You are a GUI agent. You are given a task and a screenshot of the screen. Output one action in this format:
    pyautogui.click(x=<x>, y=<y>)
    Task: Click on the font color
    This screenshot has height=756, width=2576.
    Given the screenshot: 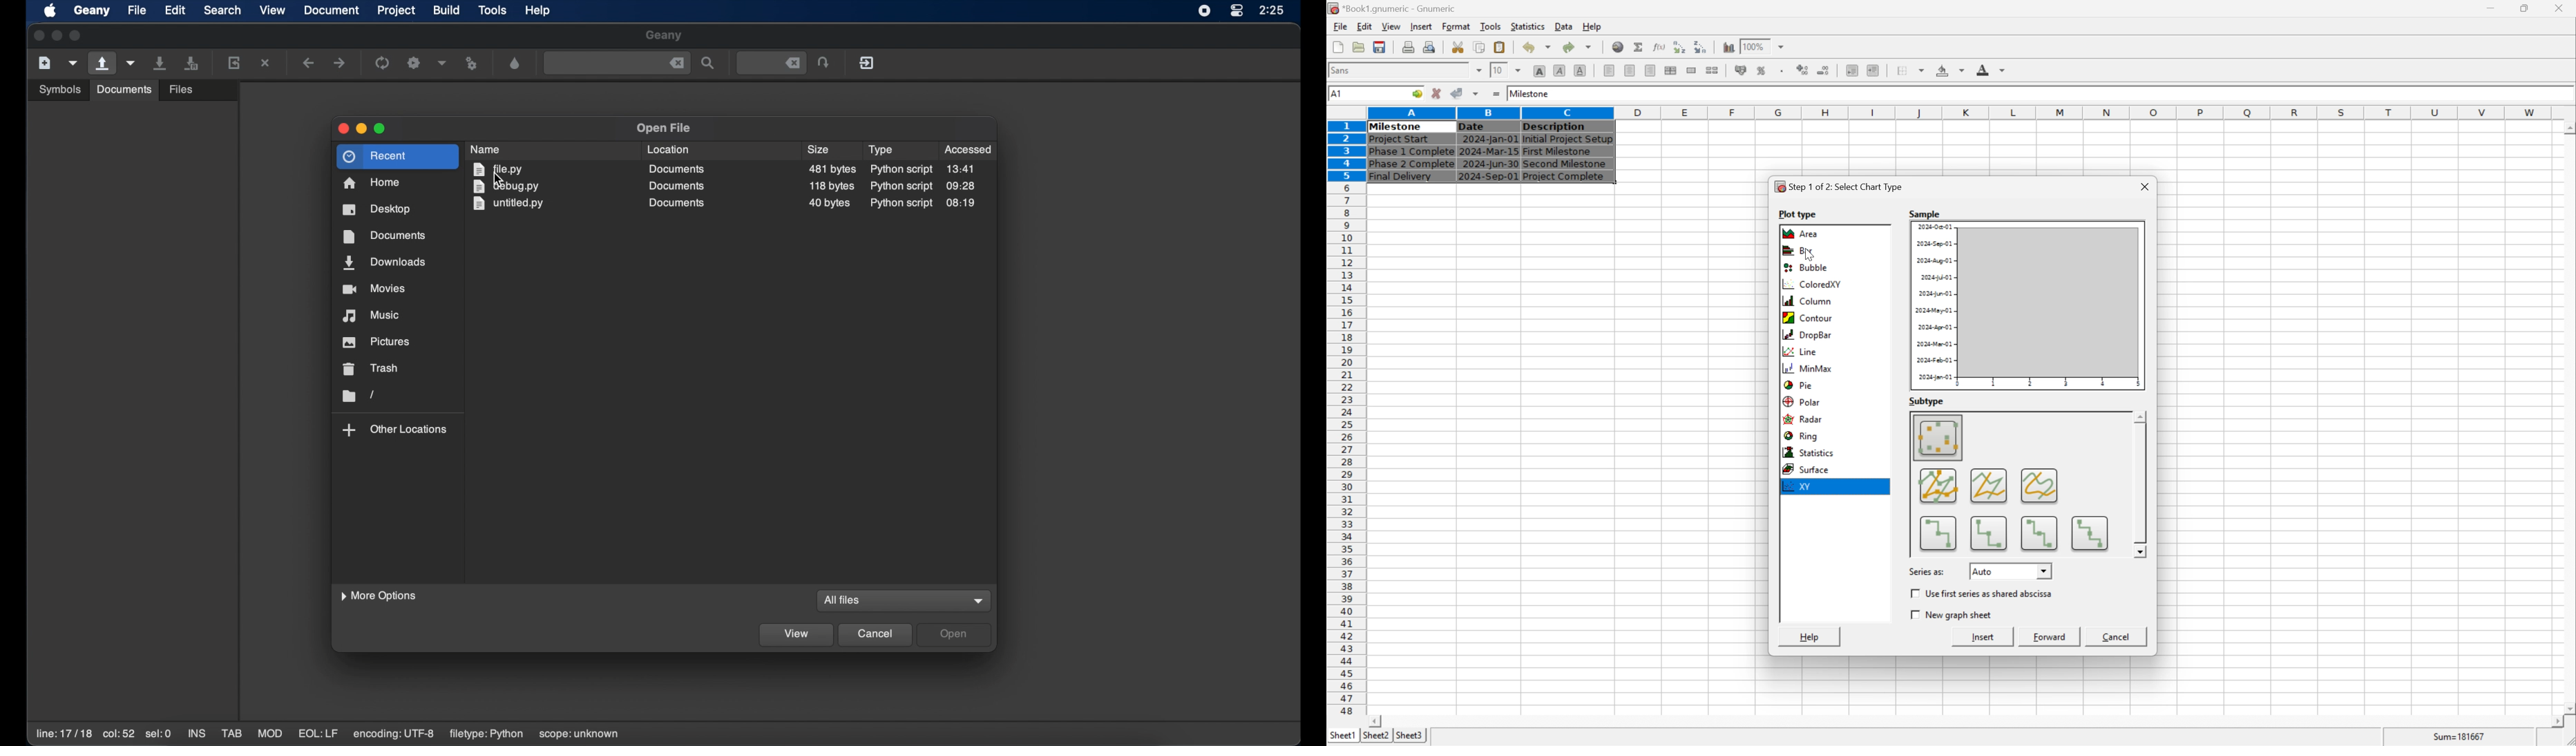 What is the action you would take?
    pyautogui.click(x=1991, y=69)
    